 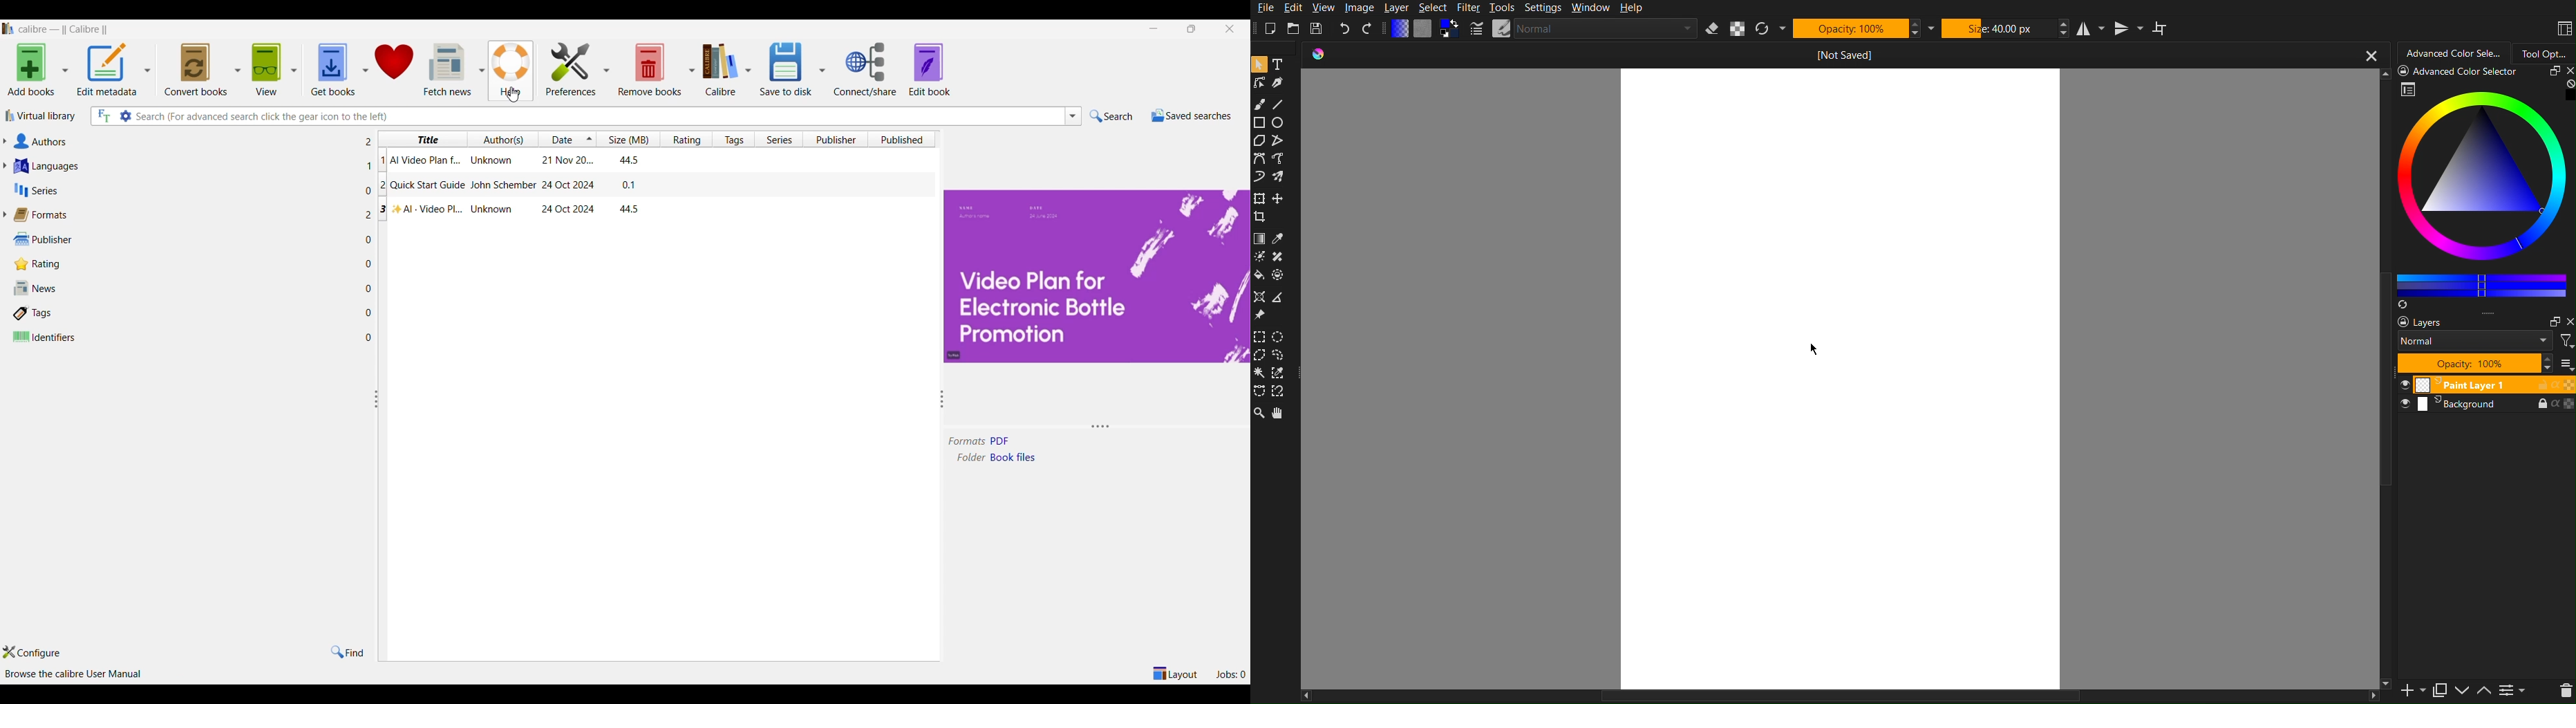 What do you see at coordinates (66, 70) in the screenshot?
I see `Add book options` at bounding box center [66, 70].